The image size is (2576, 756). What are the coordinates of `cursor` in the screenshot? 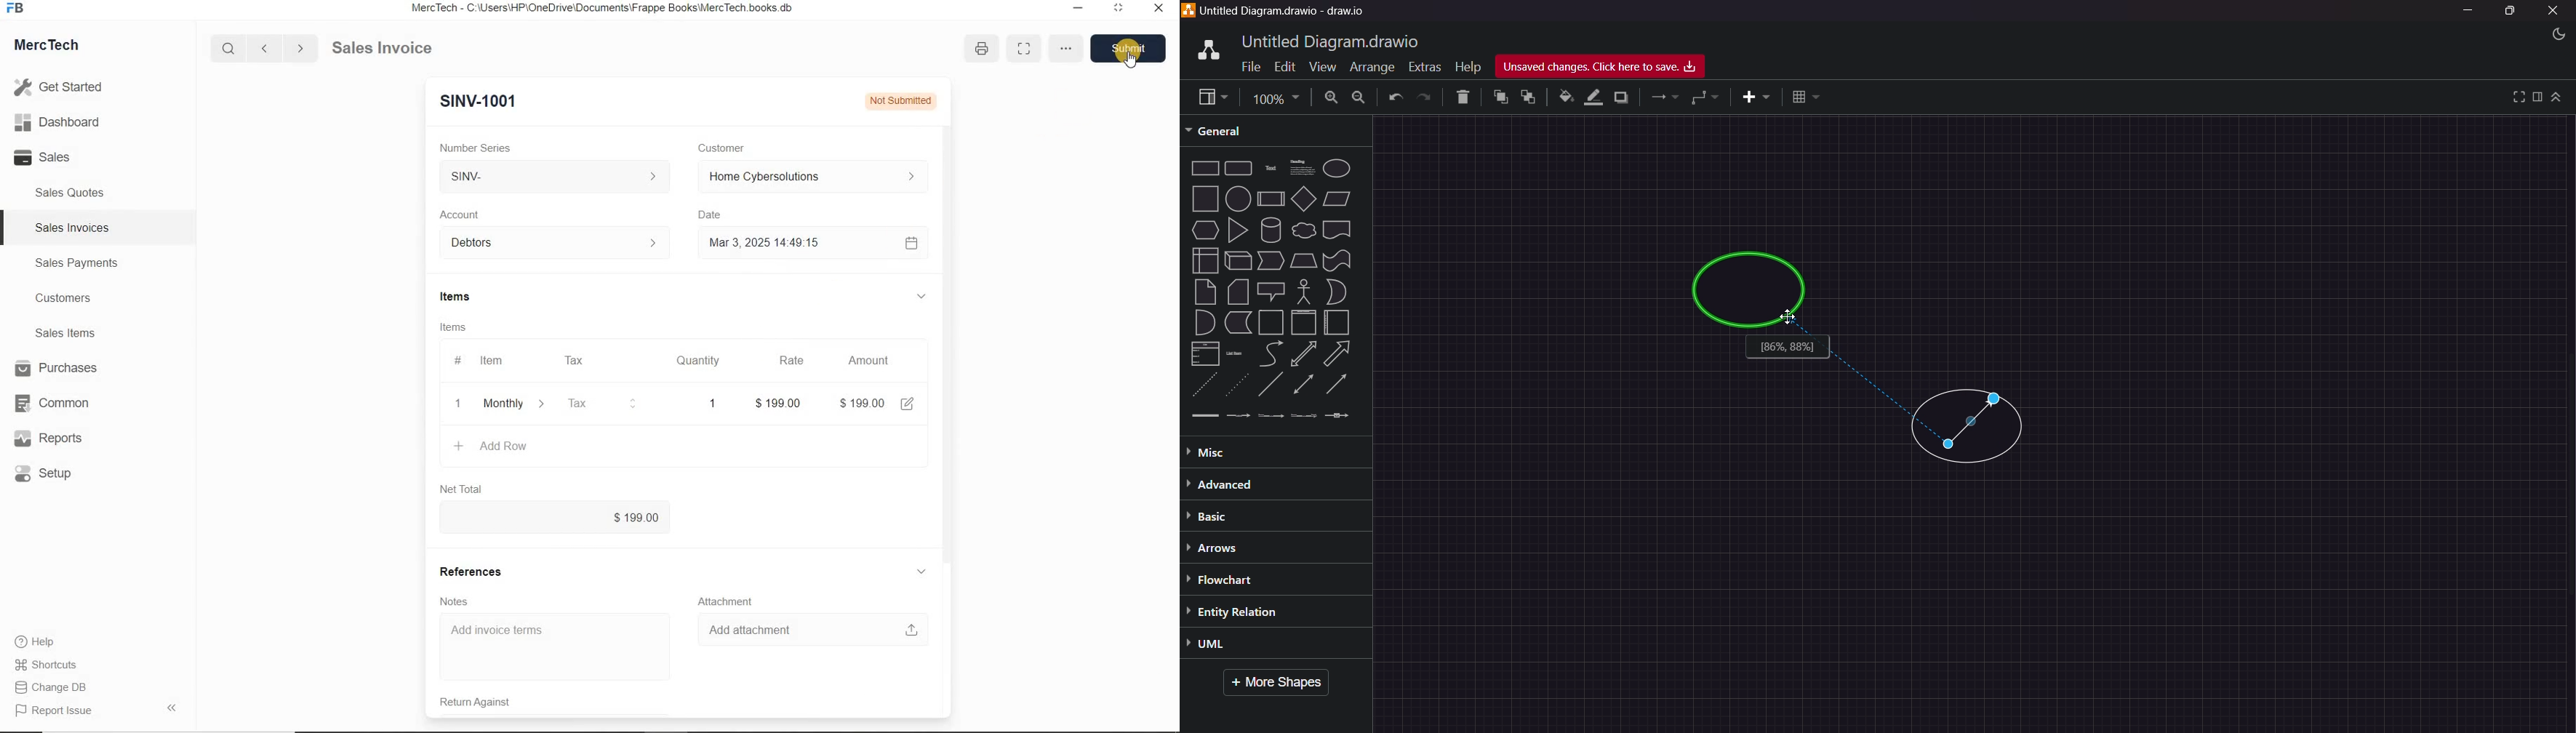 It's located at (1789, 317).